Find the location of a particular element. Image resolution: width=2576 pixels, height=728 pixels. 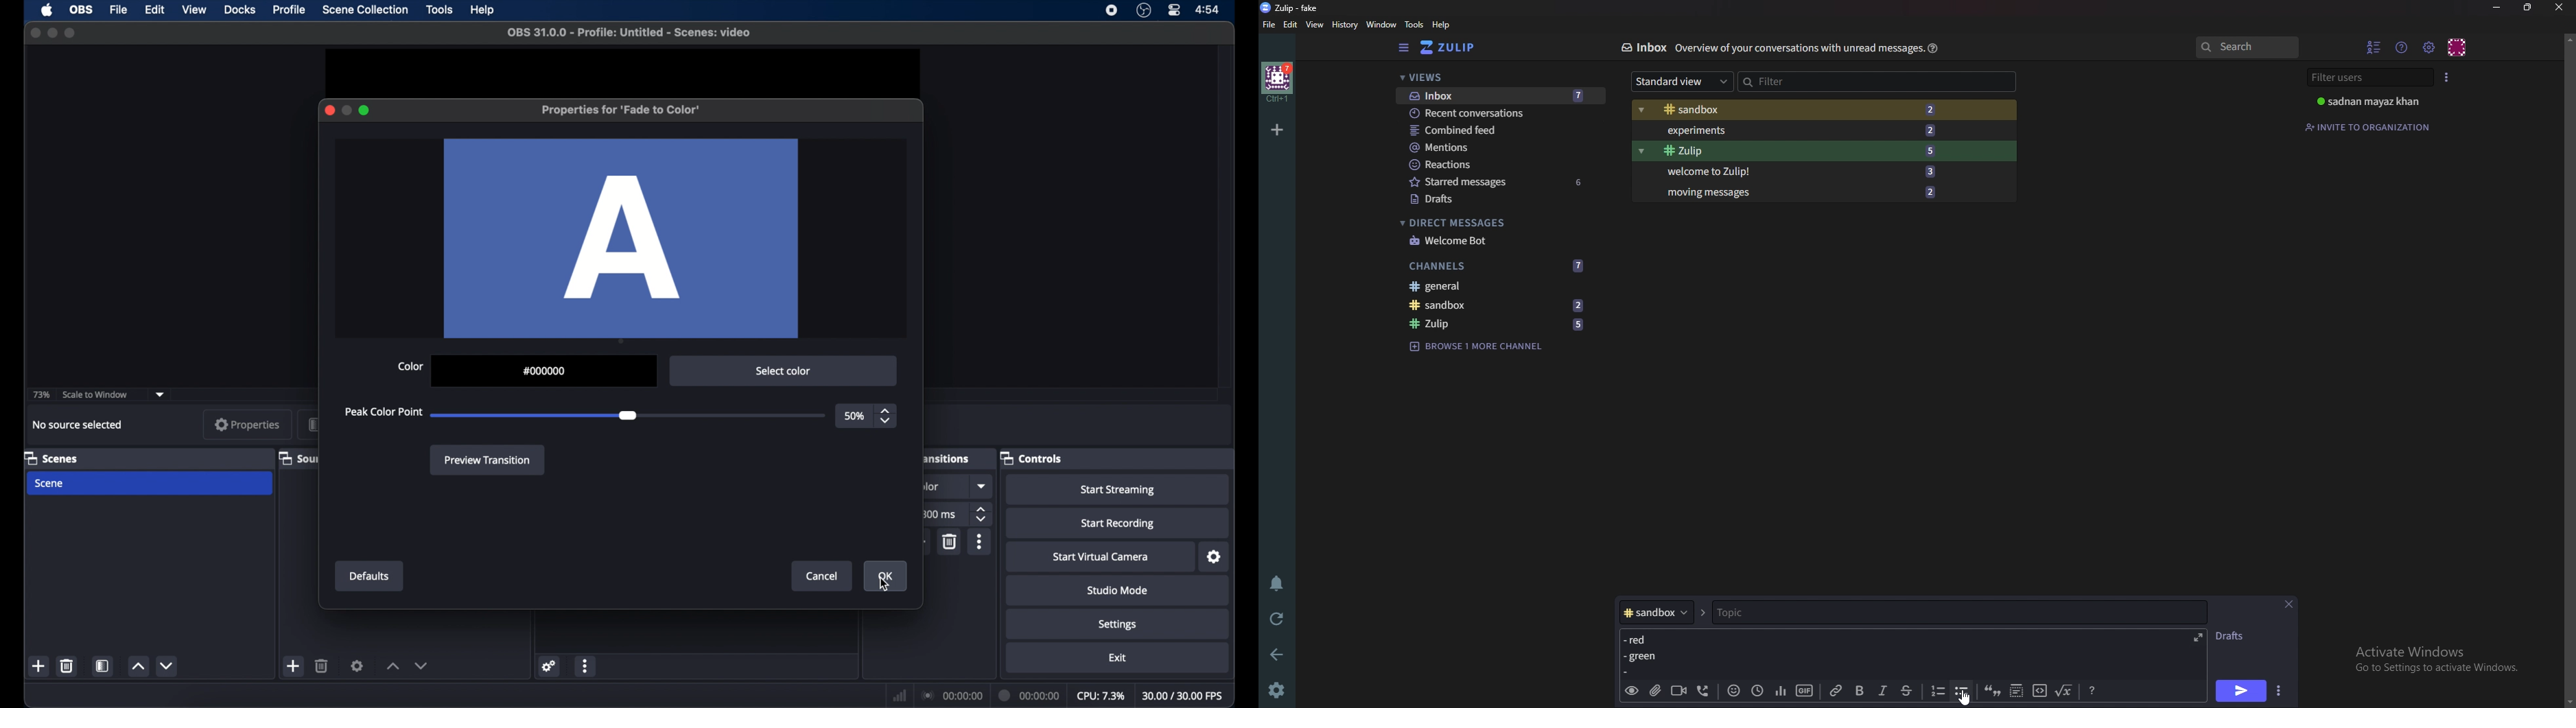

gif is located at coordinates (1805, 690).